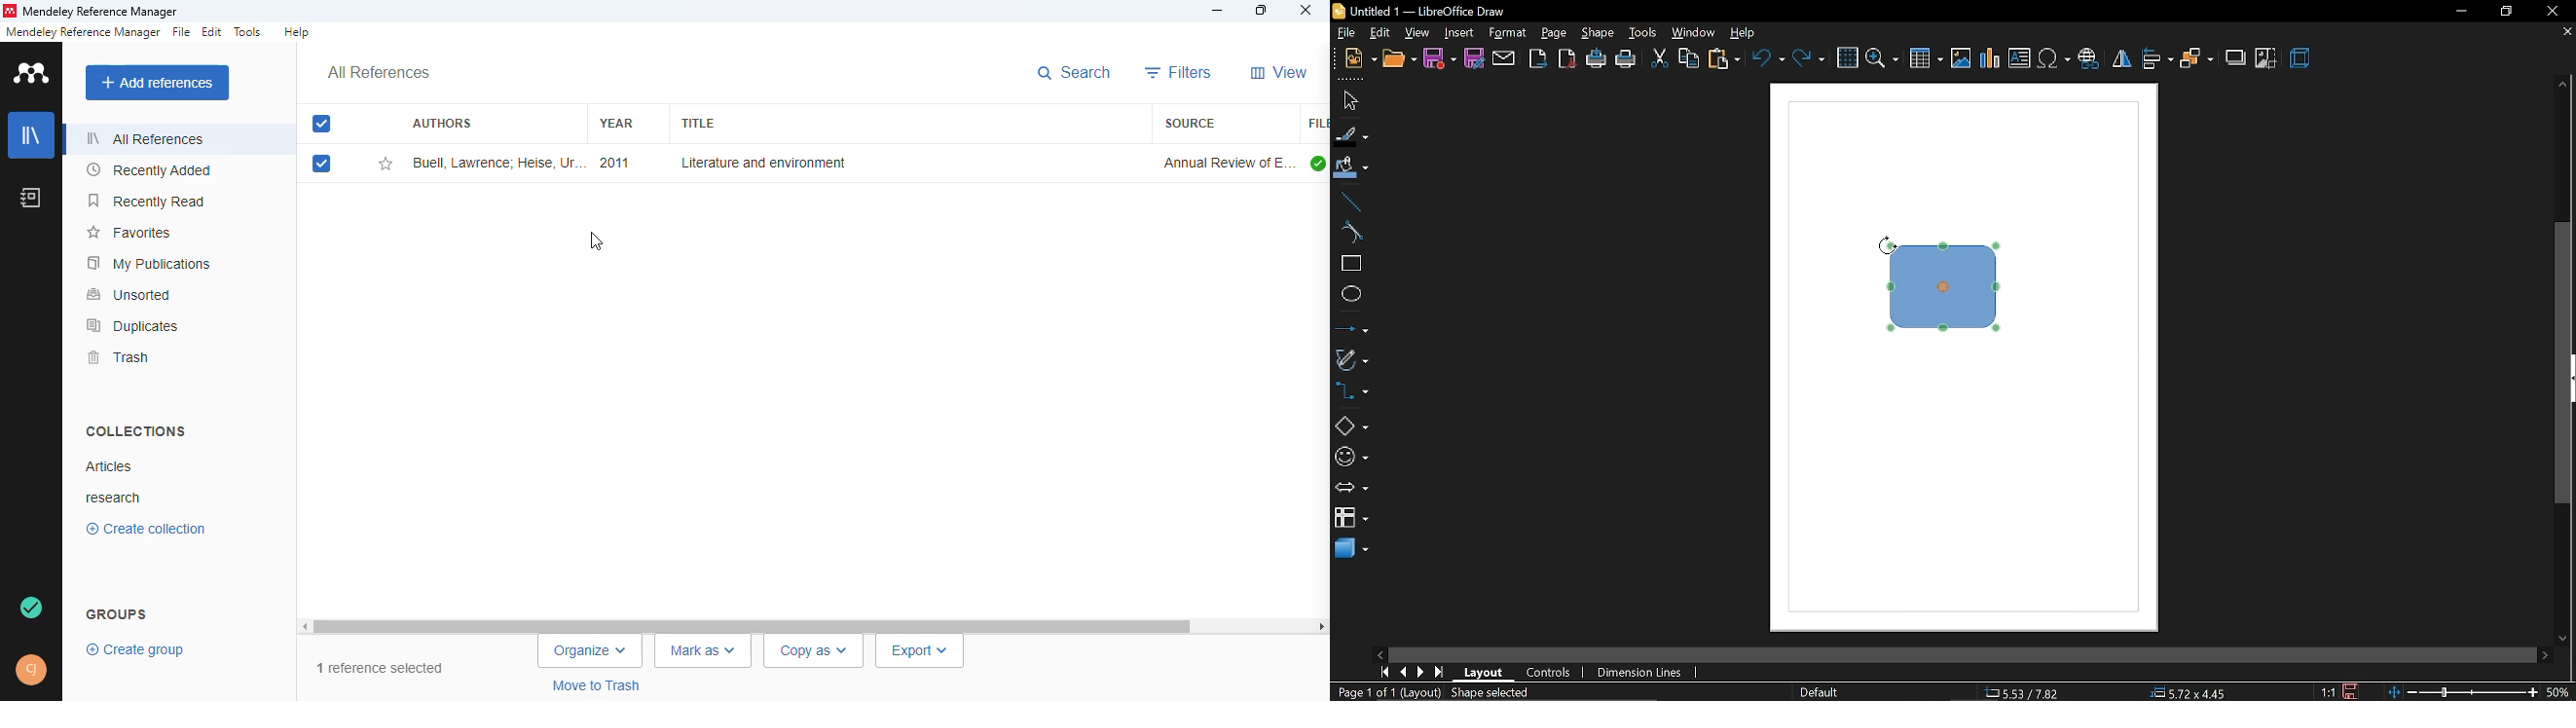  I want to click on trash, so click(119, 357).